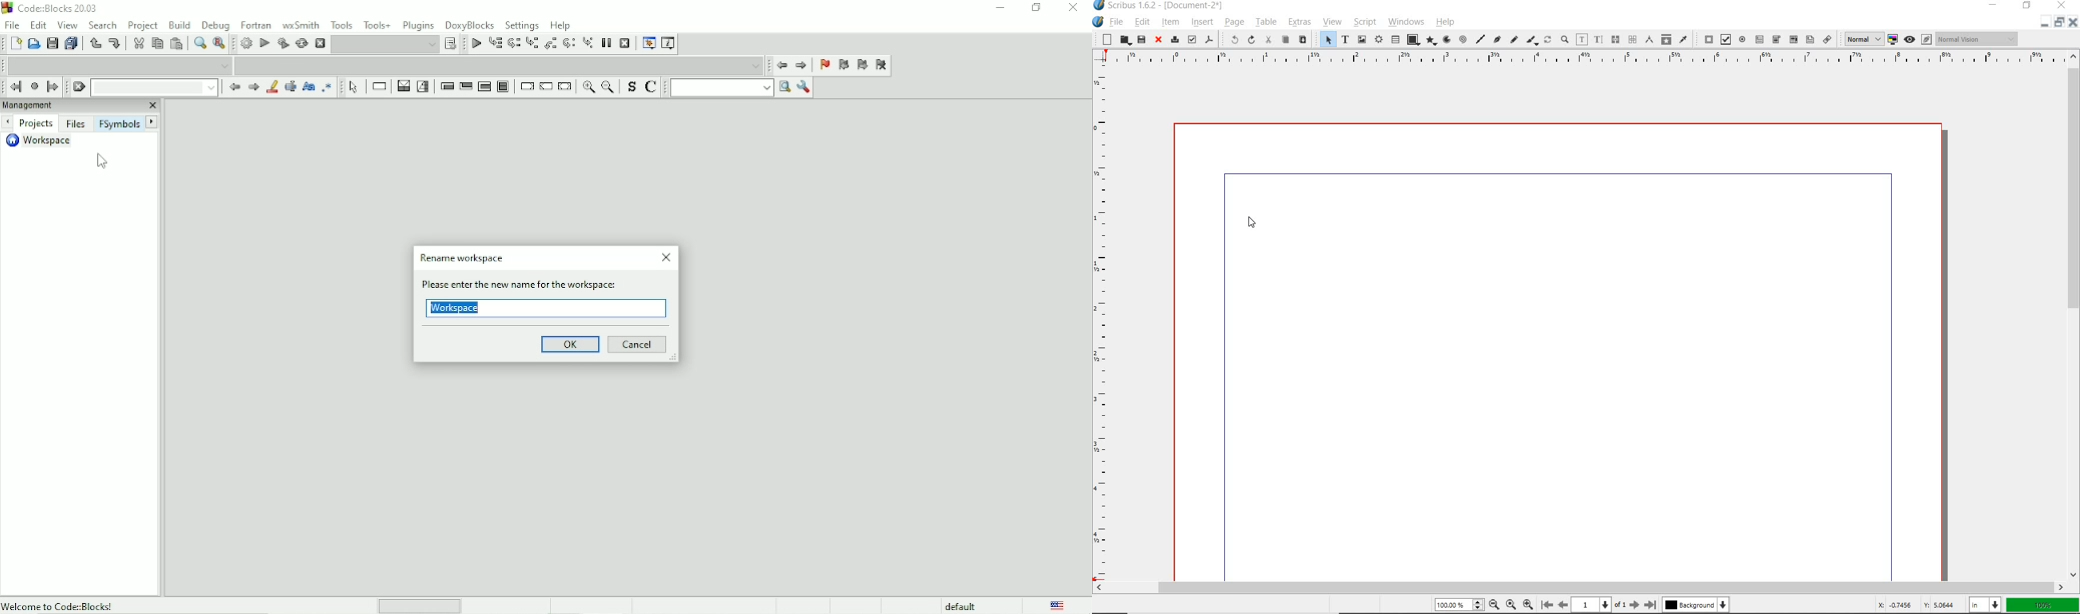  Describe the element at coordinates (1648, 40) in the screenshot. I see `measurements` at that location.